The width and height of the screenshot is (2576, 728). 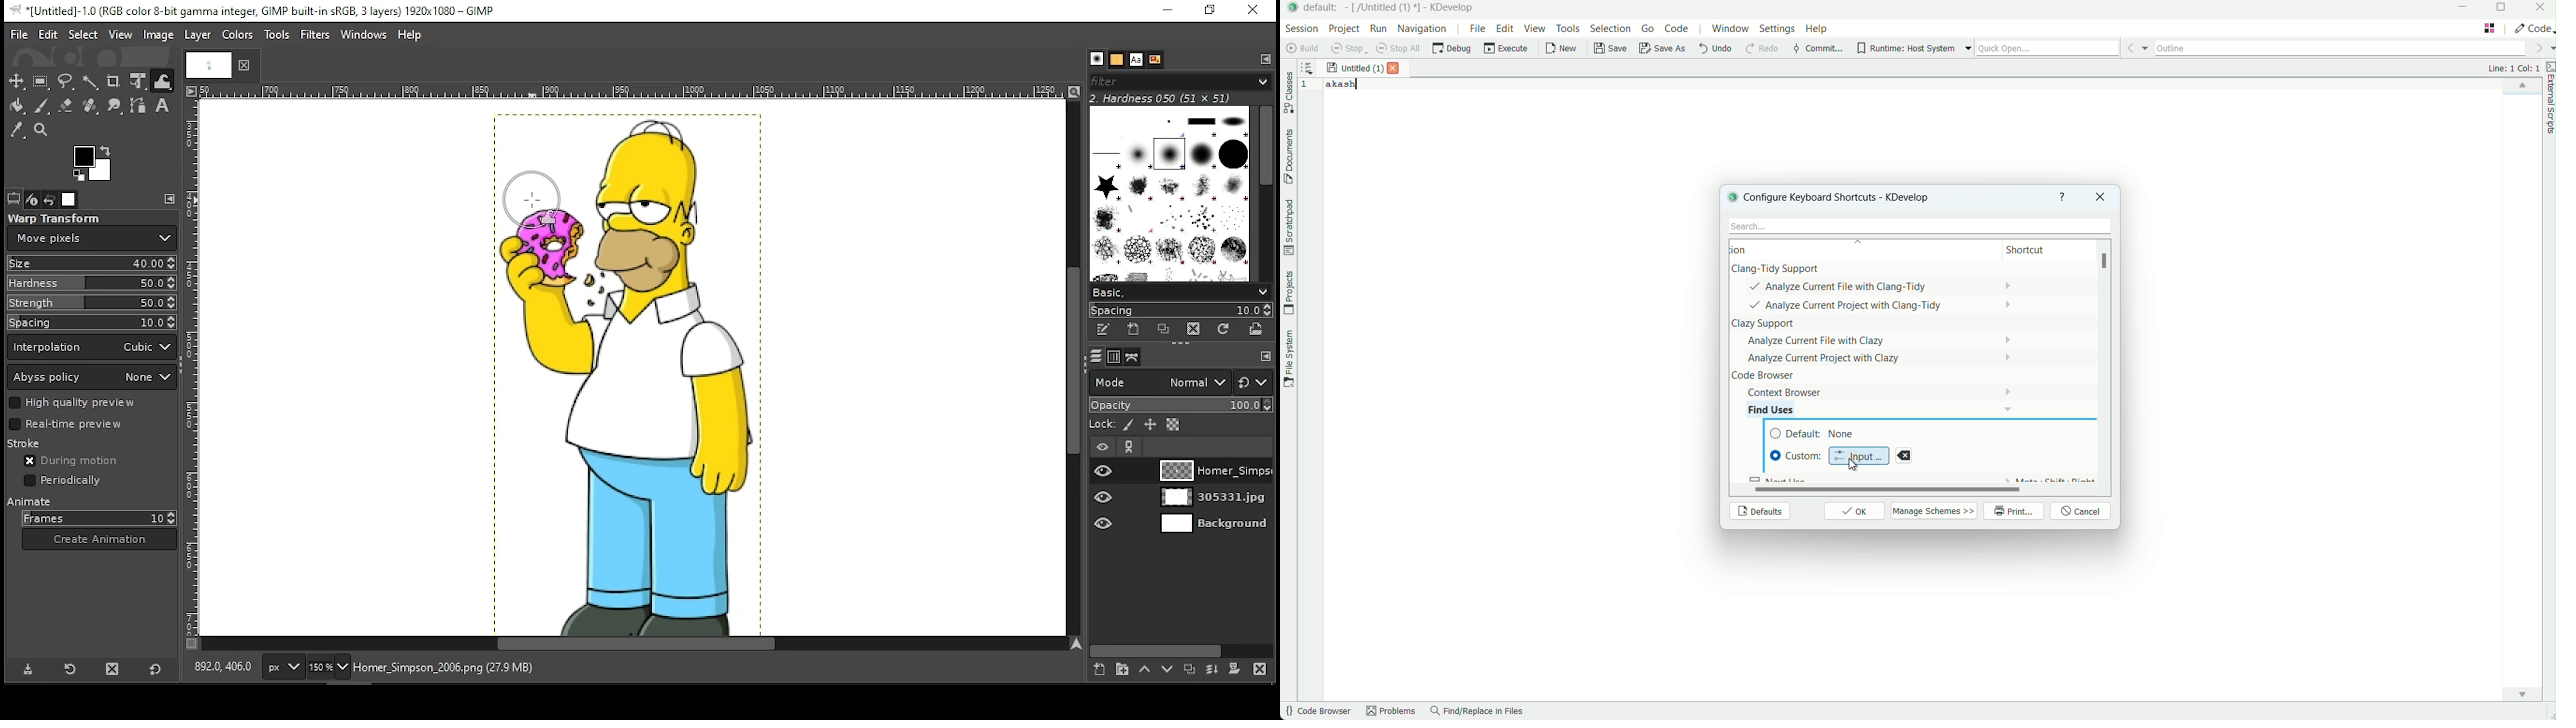 I want to click on outline, so click(x=2340, y=46).